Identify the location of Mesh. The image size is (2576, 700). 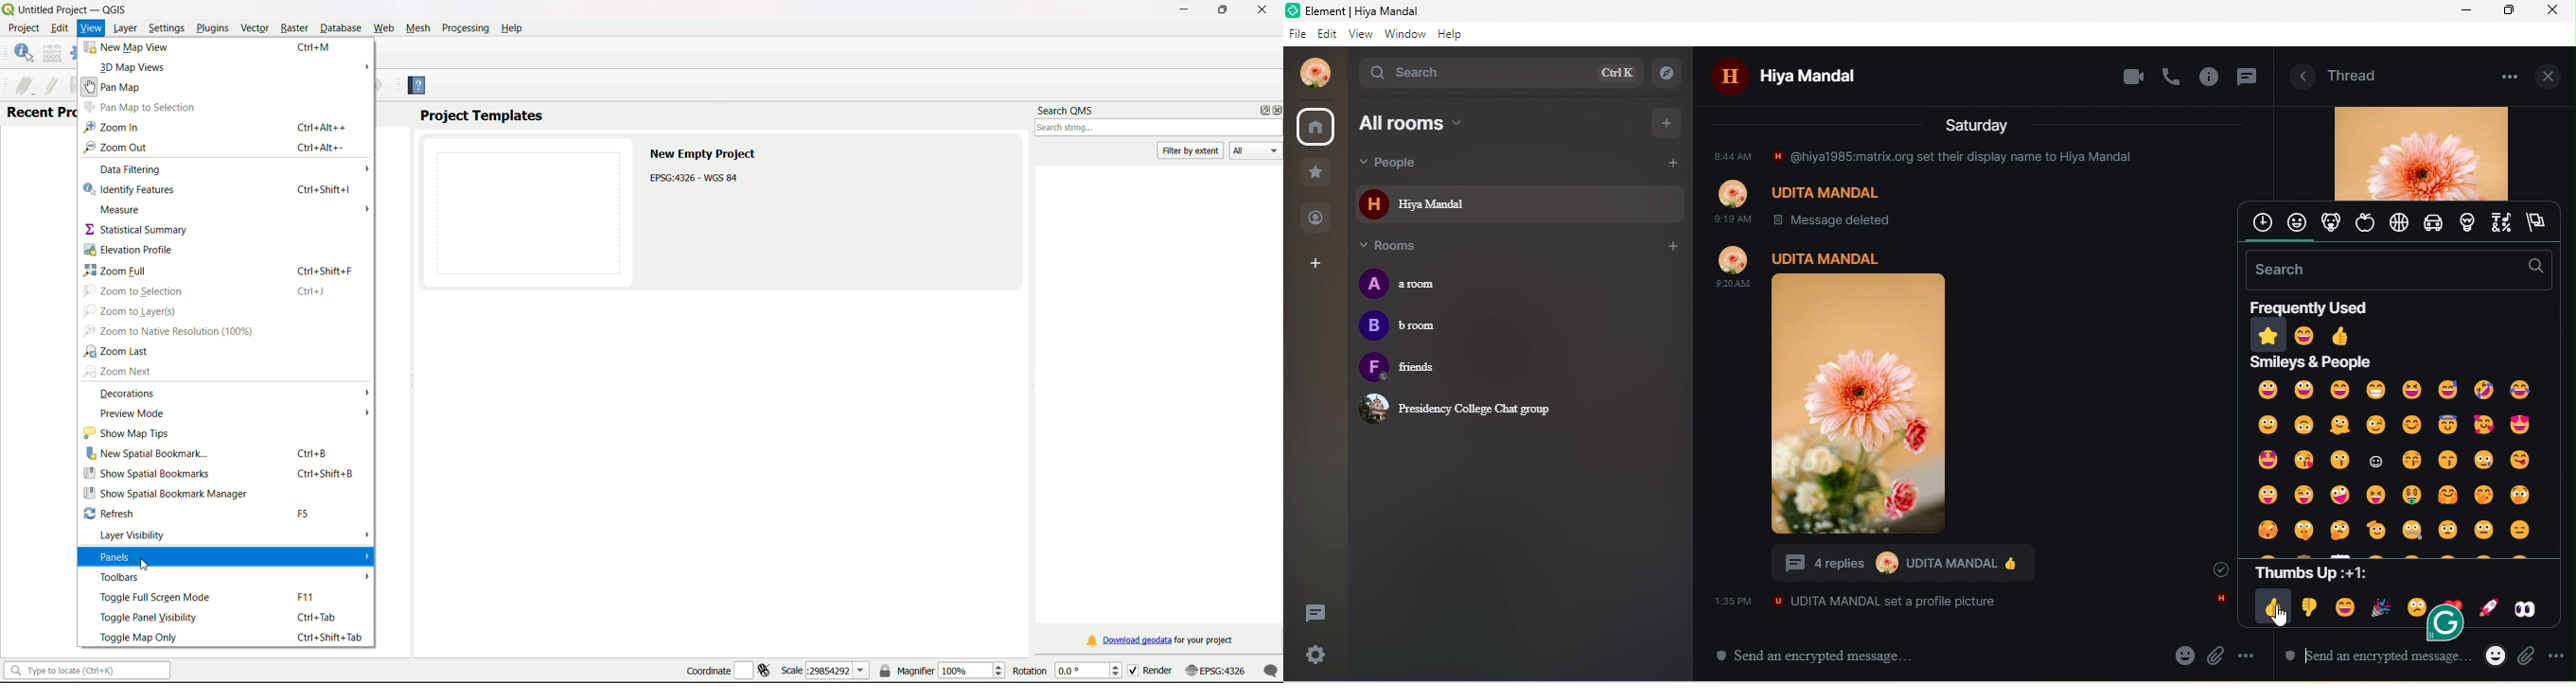
(419, 28).